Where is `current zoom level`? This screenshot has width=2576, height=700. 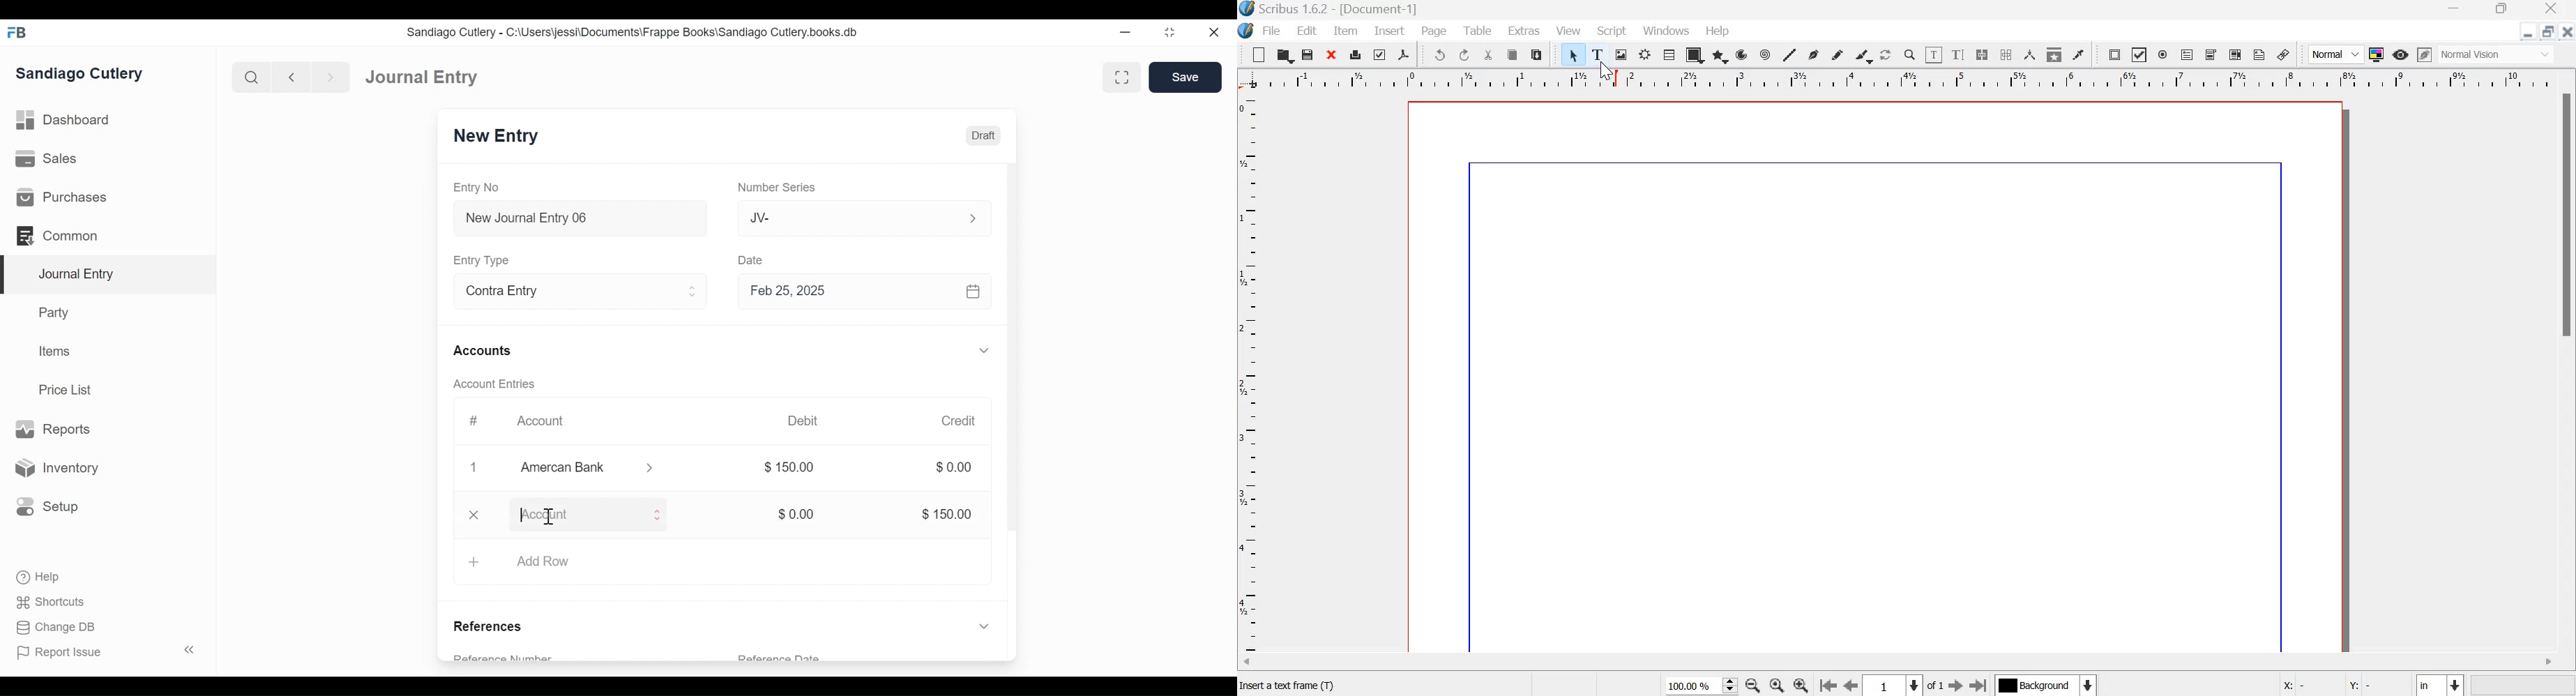
current zoom level is located at coordinates (1701, 686).